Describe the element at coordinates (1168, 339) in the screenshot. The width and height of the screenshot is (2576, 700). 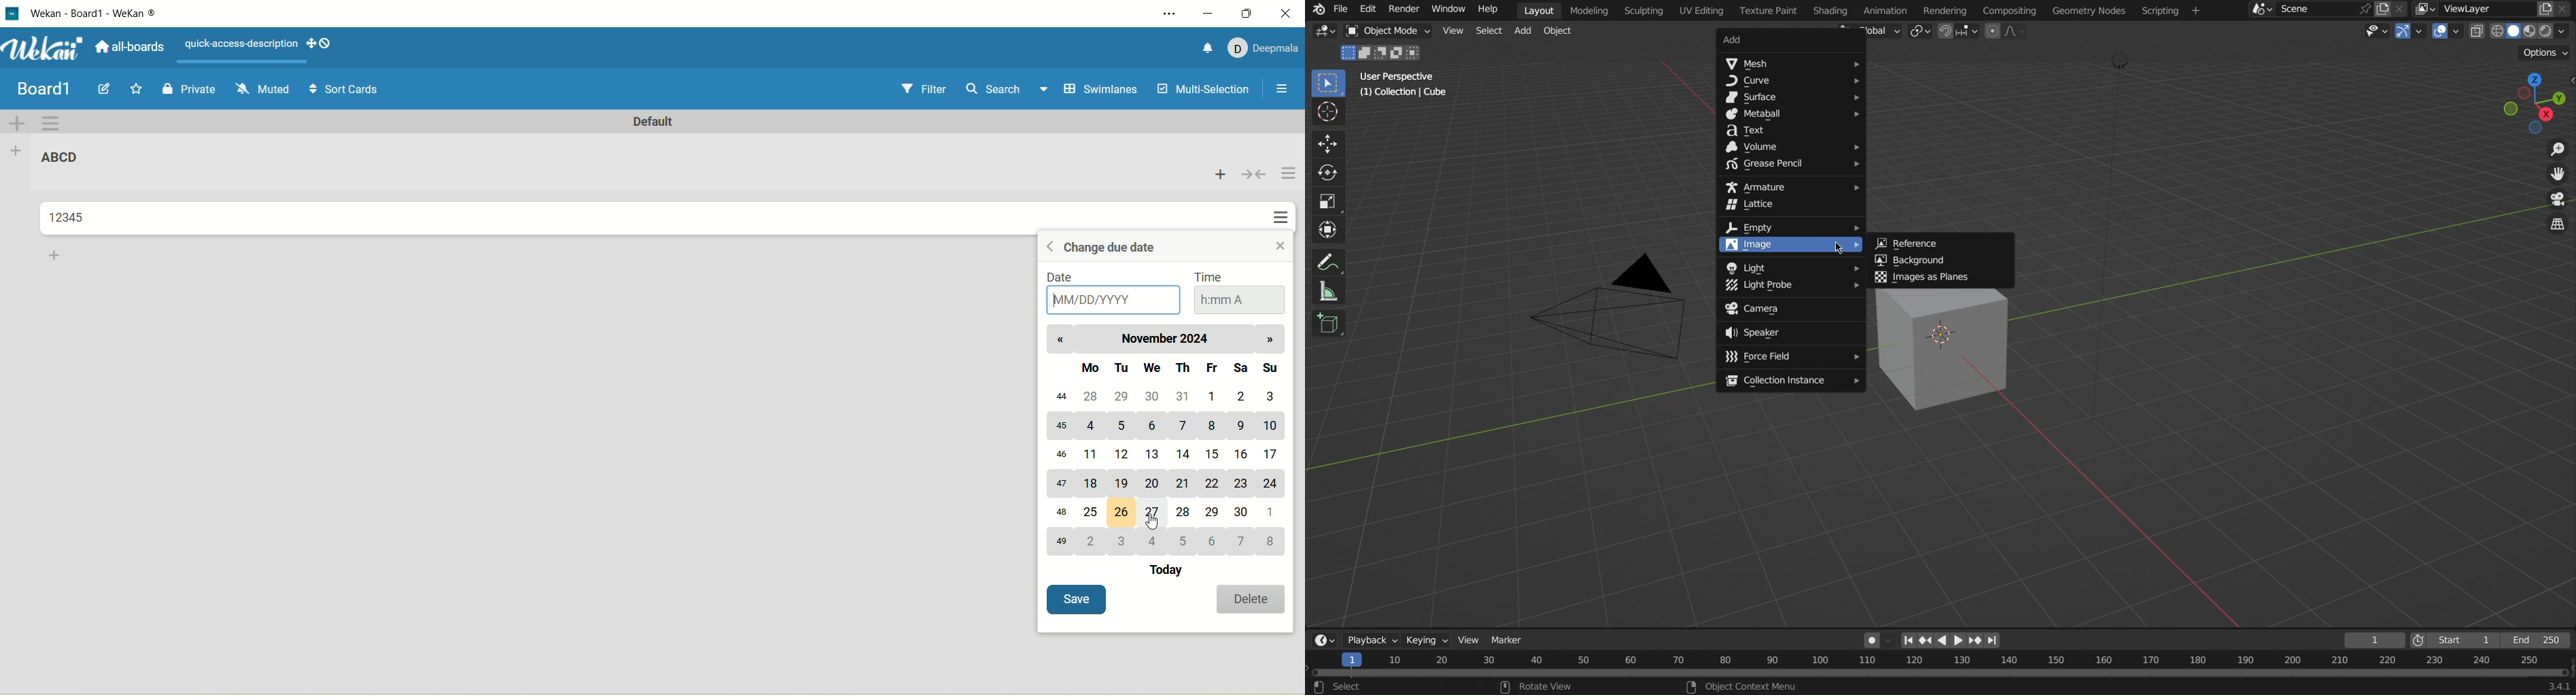
I see `month` at that location.